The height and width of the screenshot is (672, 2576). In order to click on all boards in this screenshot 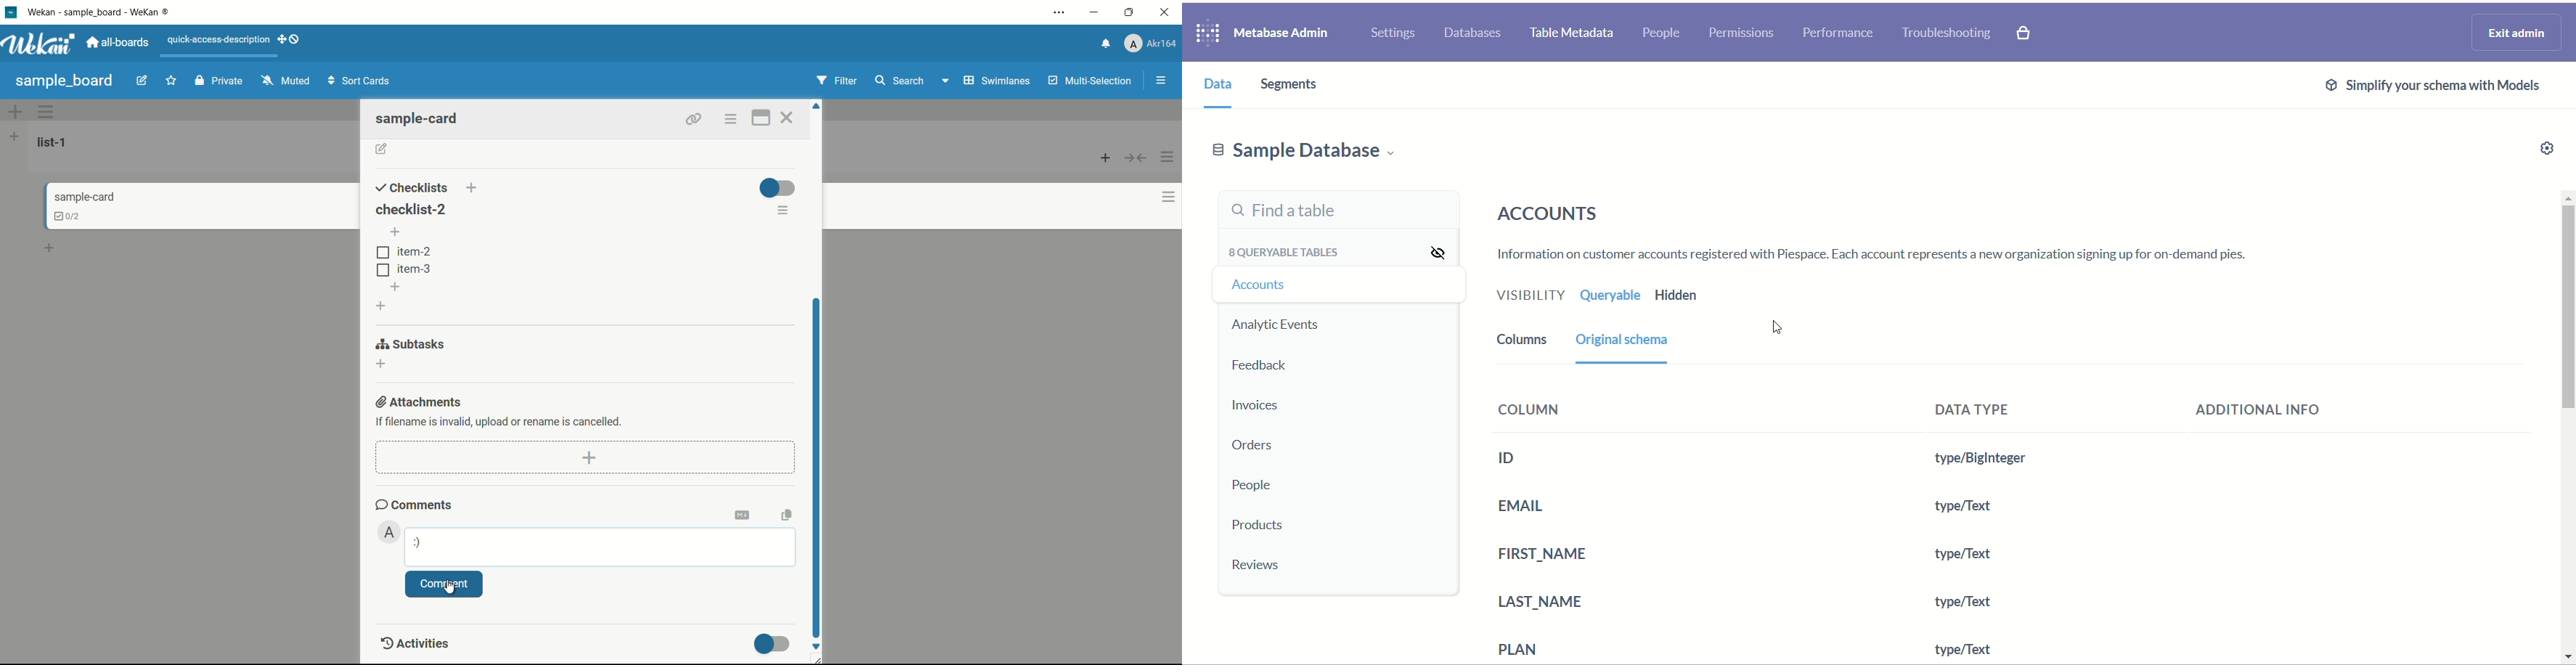, I will do `click(121, 42)`.